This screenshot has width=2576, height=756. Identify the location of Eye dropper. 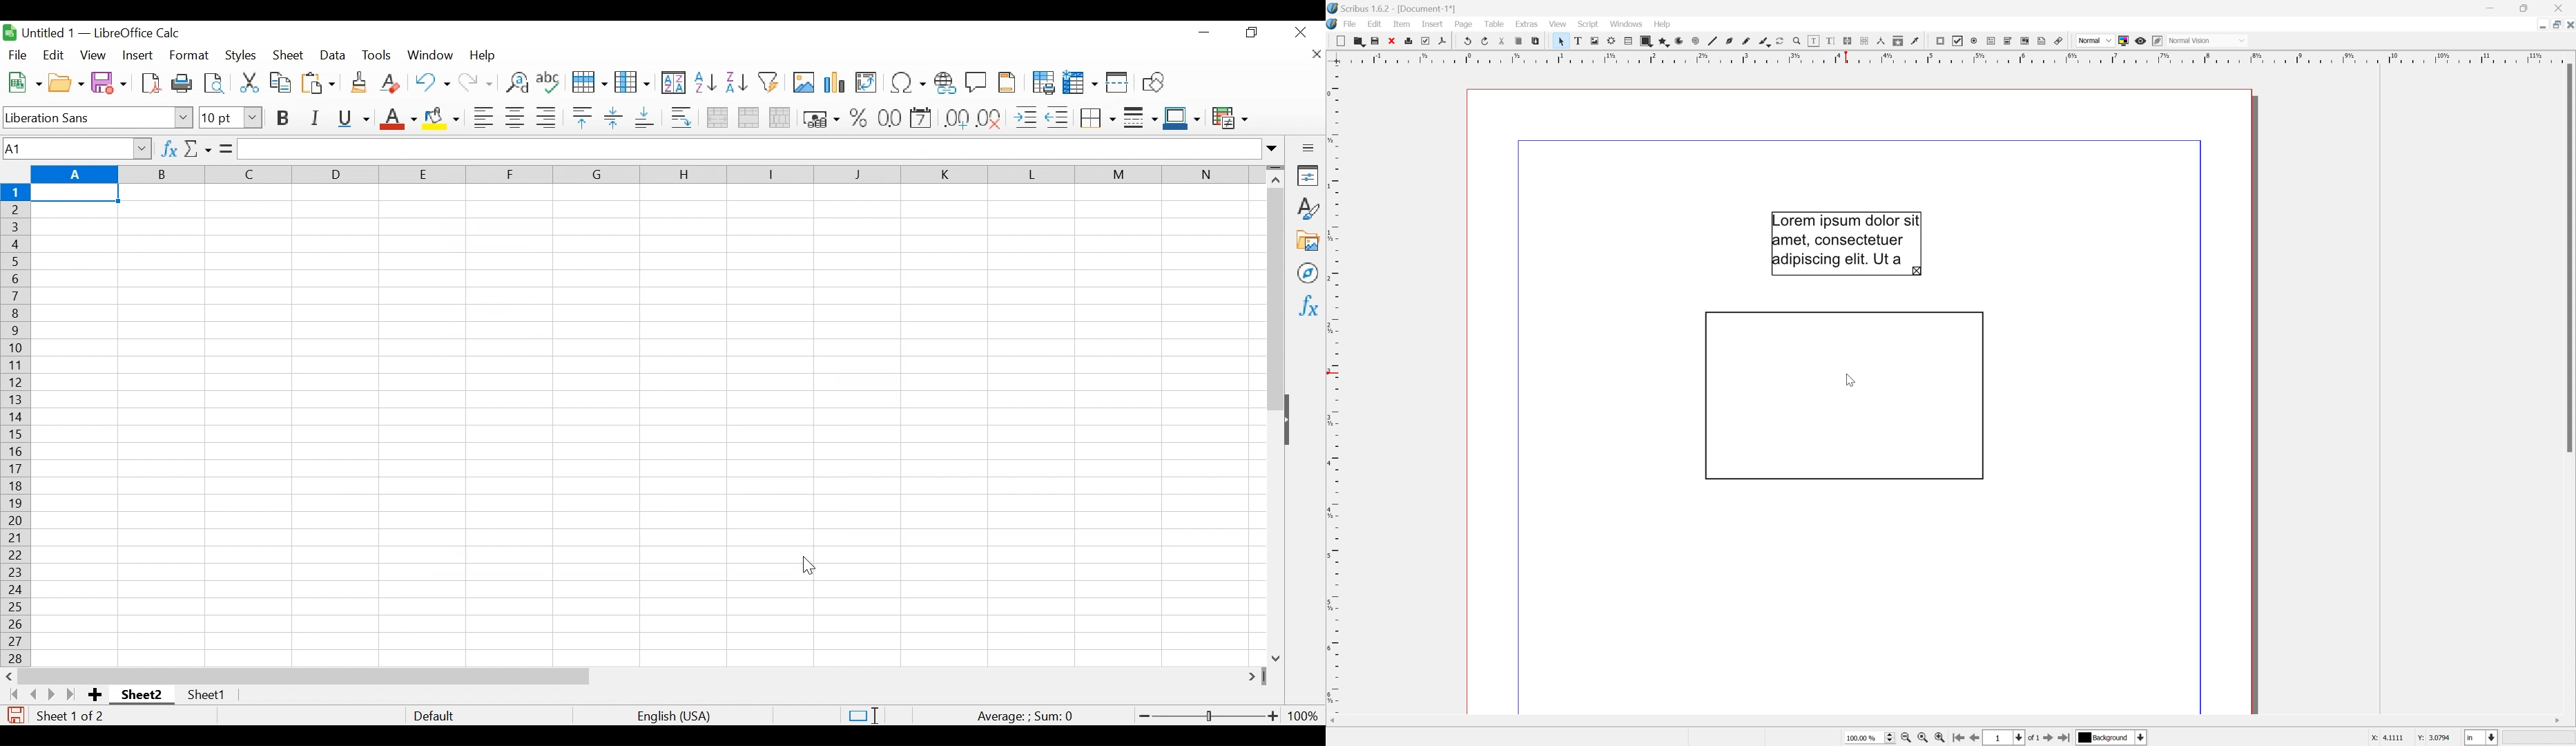
(1917, 41).